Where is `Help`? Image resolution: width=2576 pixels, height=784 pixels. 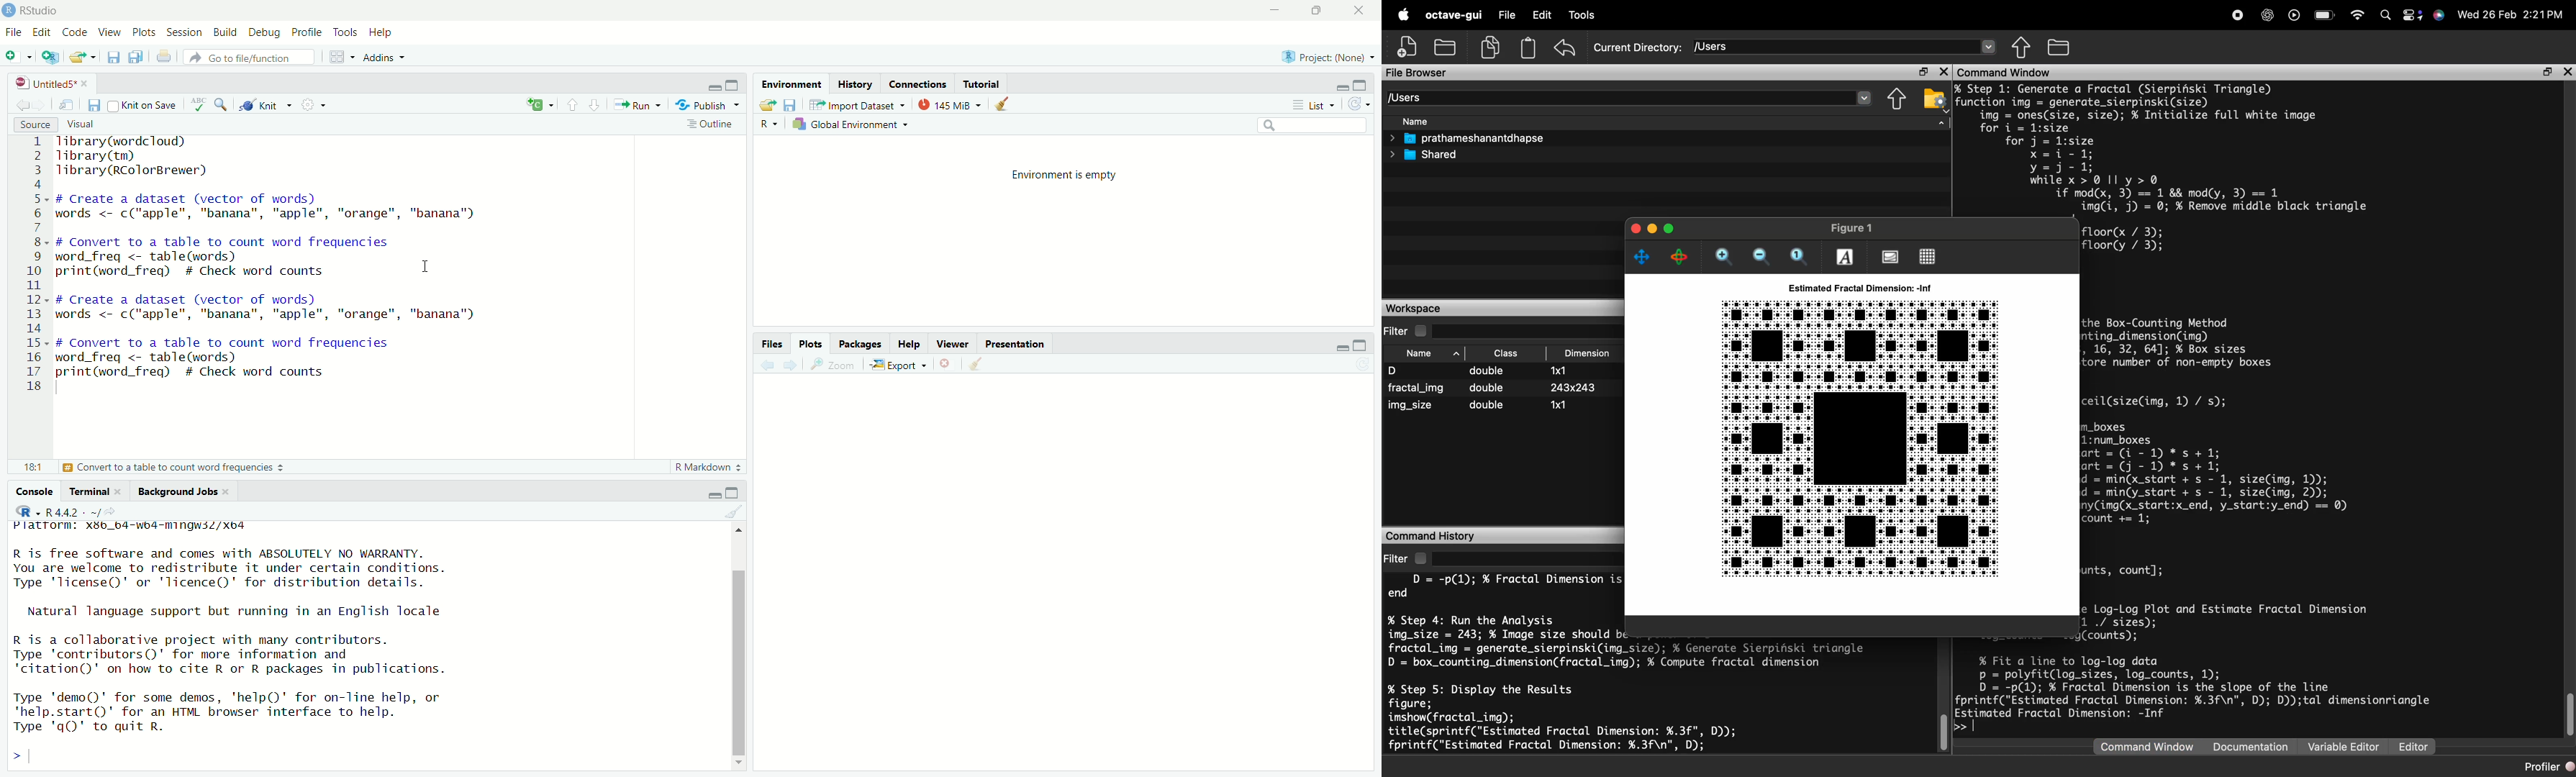 Help is located at coordinates (384, 32).